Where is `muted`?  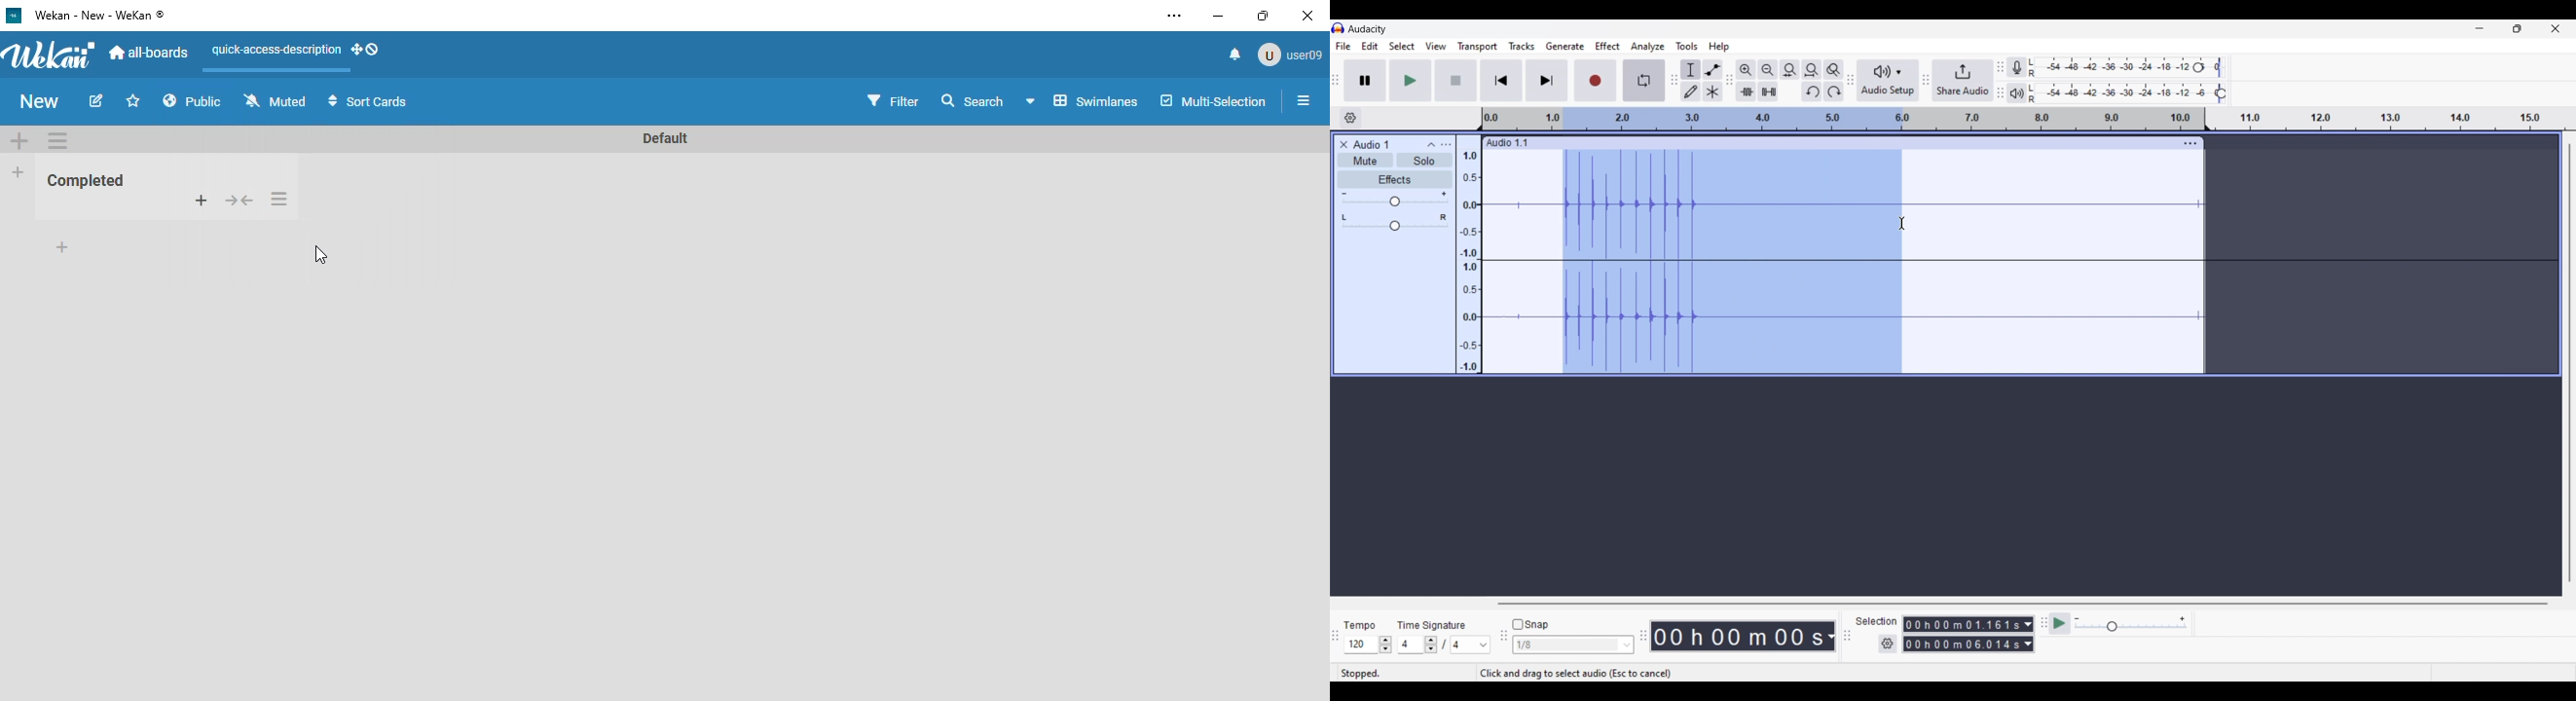
muted is located at coordinates (276, 100).